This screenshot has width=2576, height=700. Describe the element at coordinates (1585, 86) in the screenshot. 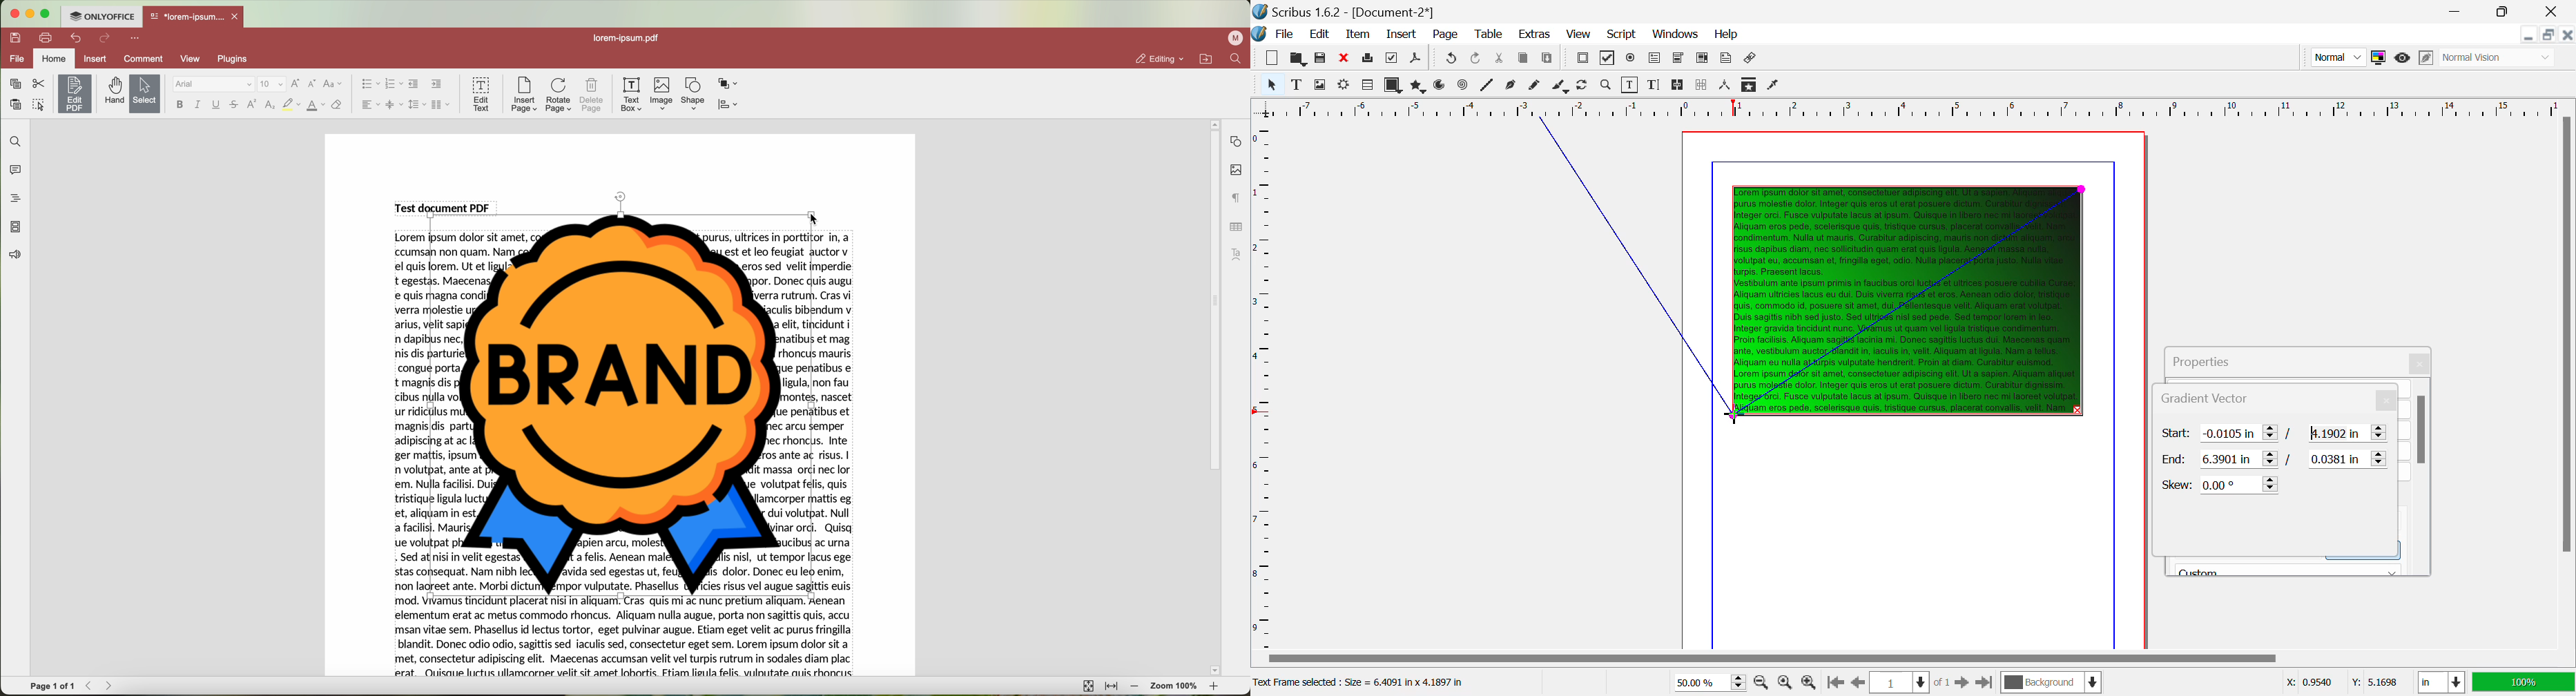

I see `Page Rotation` at that location.